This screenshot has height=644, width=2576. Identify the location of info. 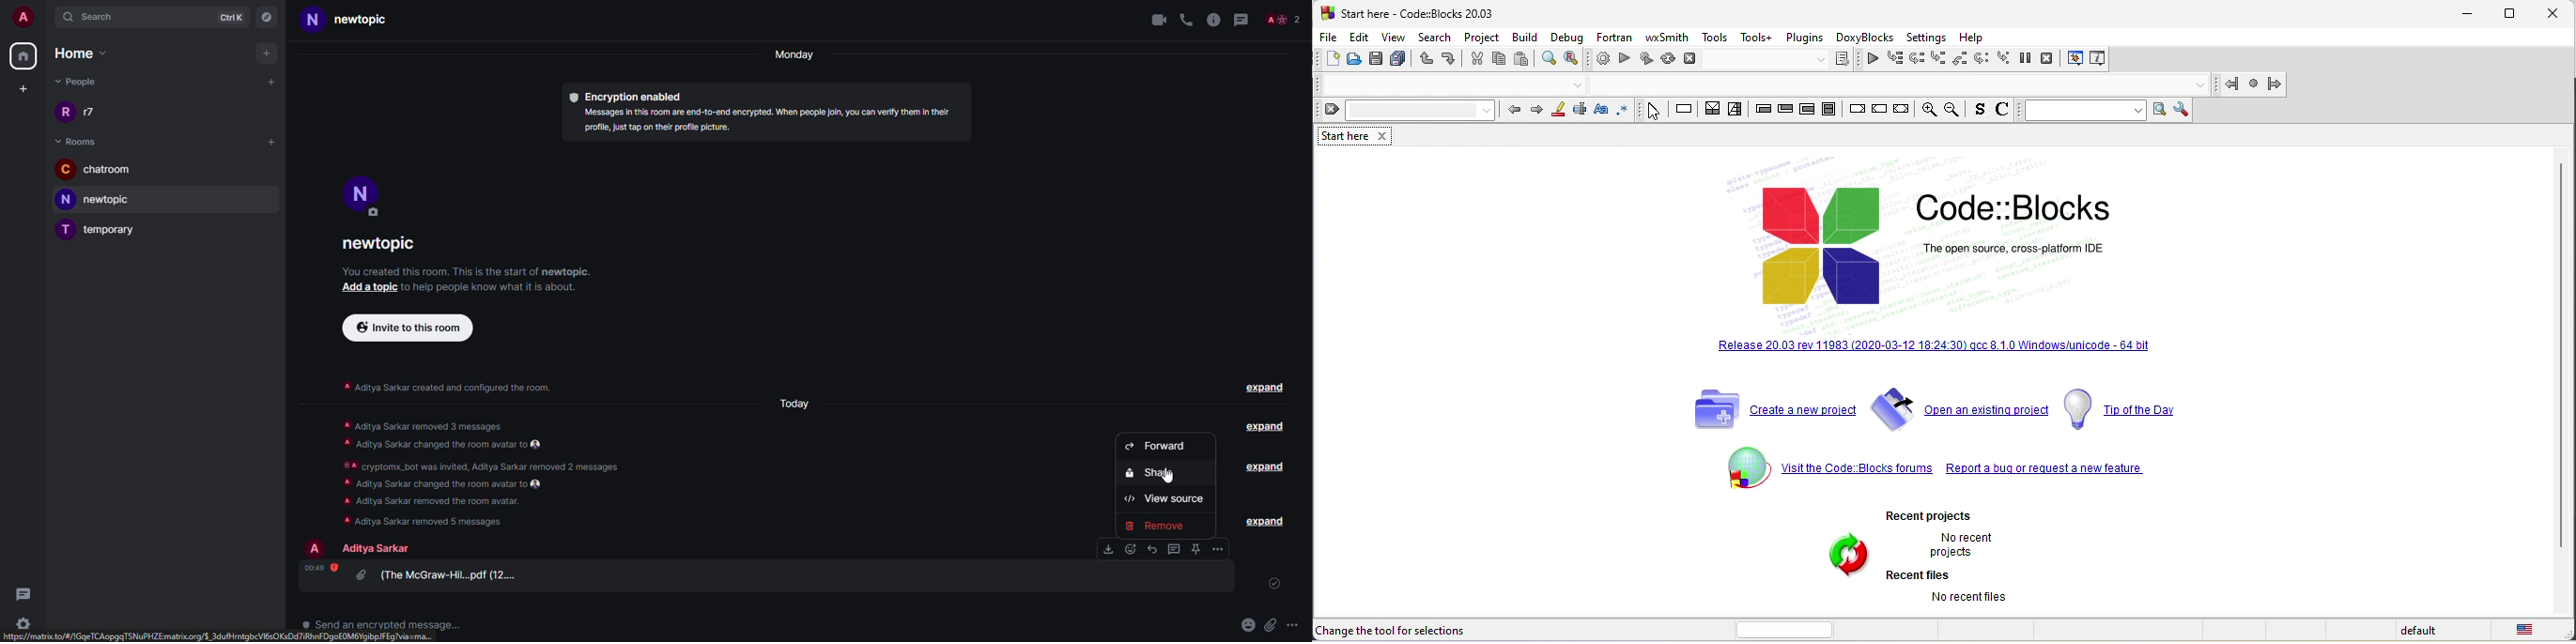
(1214, 19).